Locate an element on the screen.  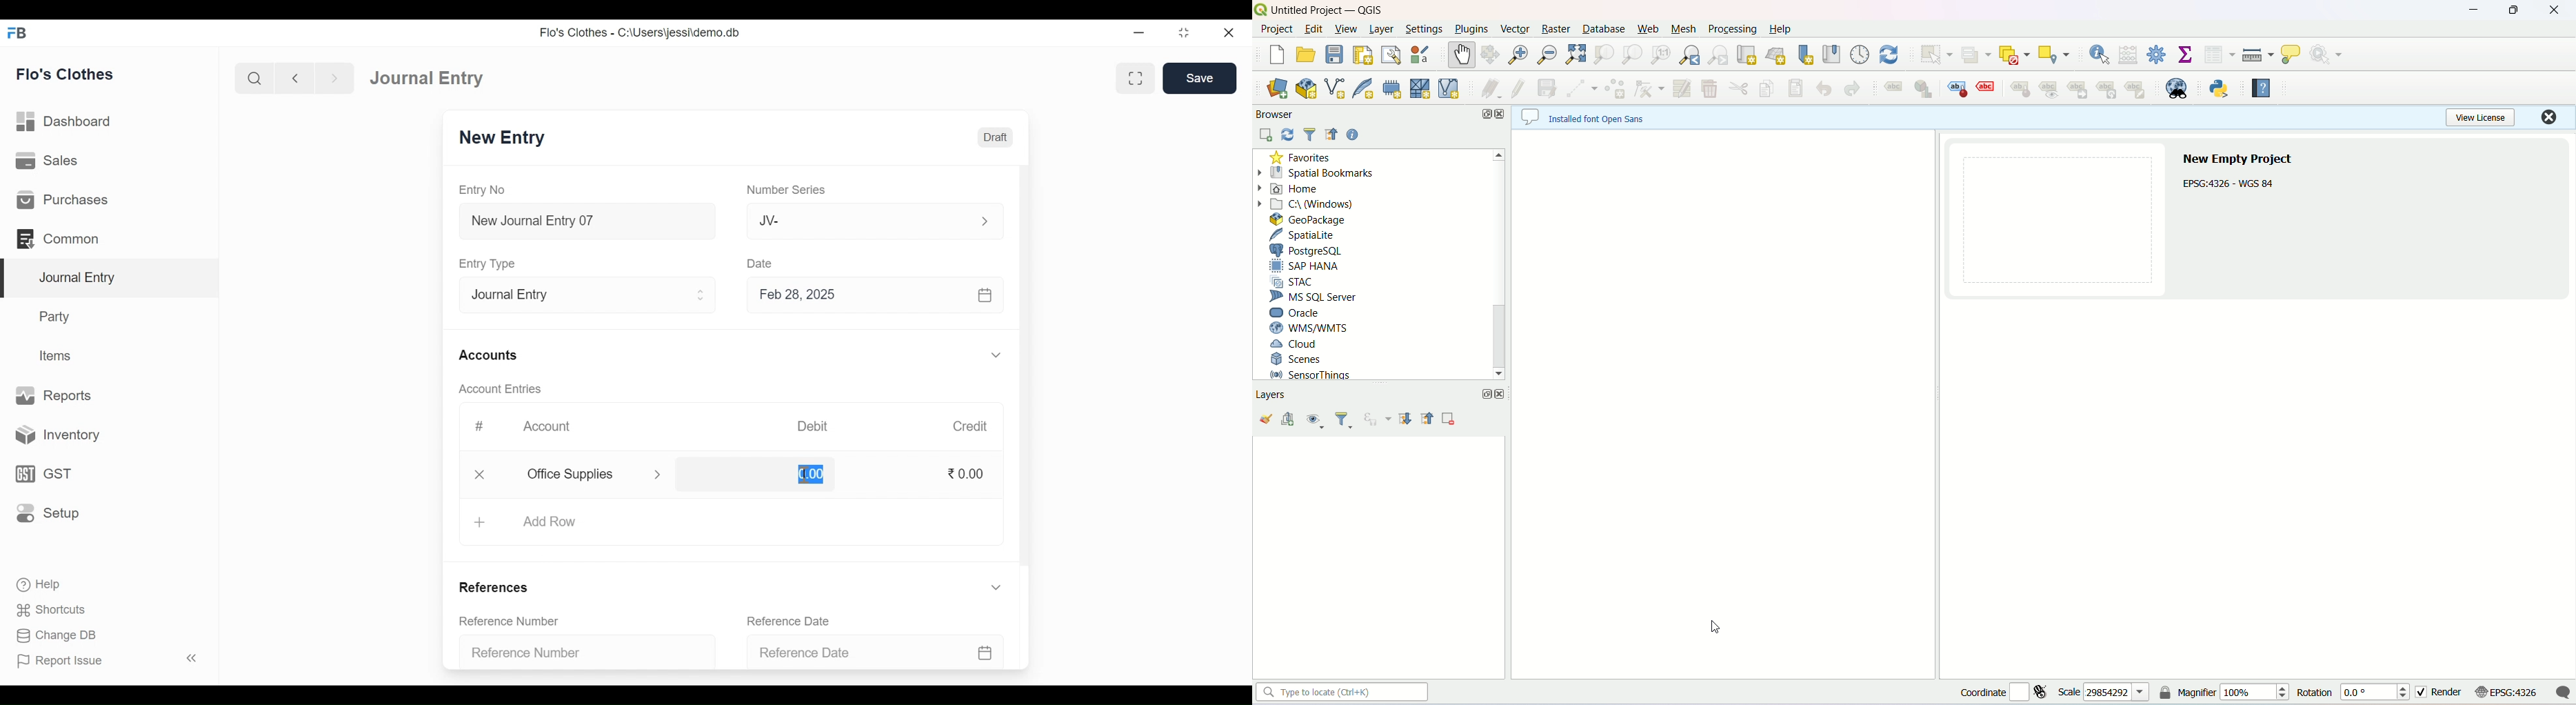
New Entry is located at coordinates (506, 138).